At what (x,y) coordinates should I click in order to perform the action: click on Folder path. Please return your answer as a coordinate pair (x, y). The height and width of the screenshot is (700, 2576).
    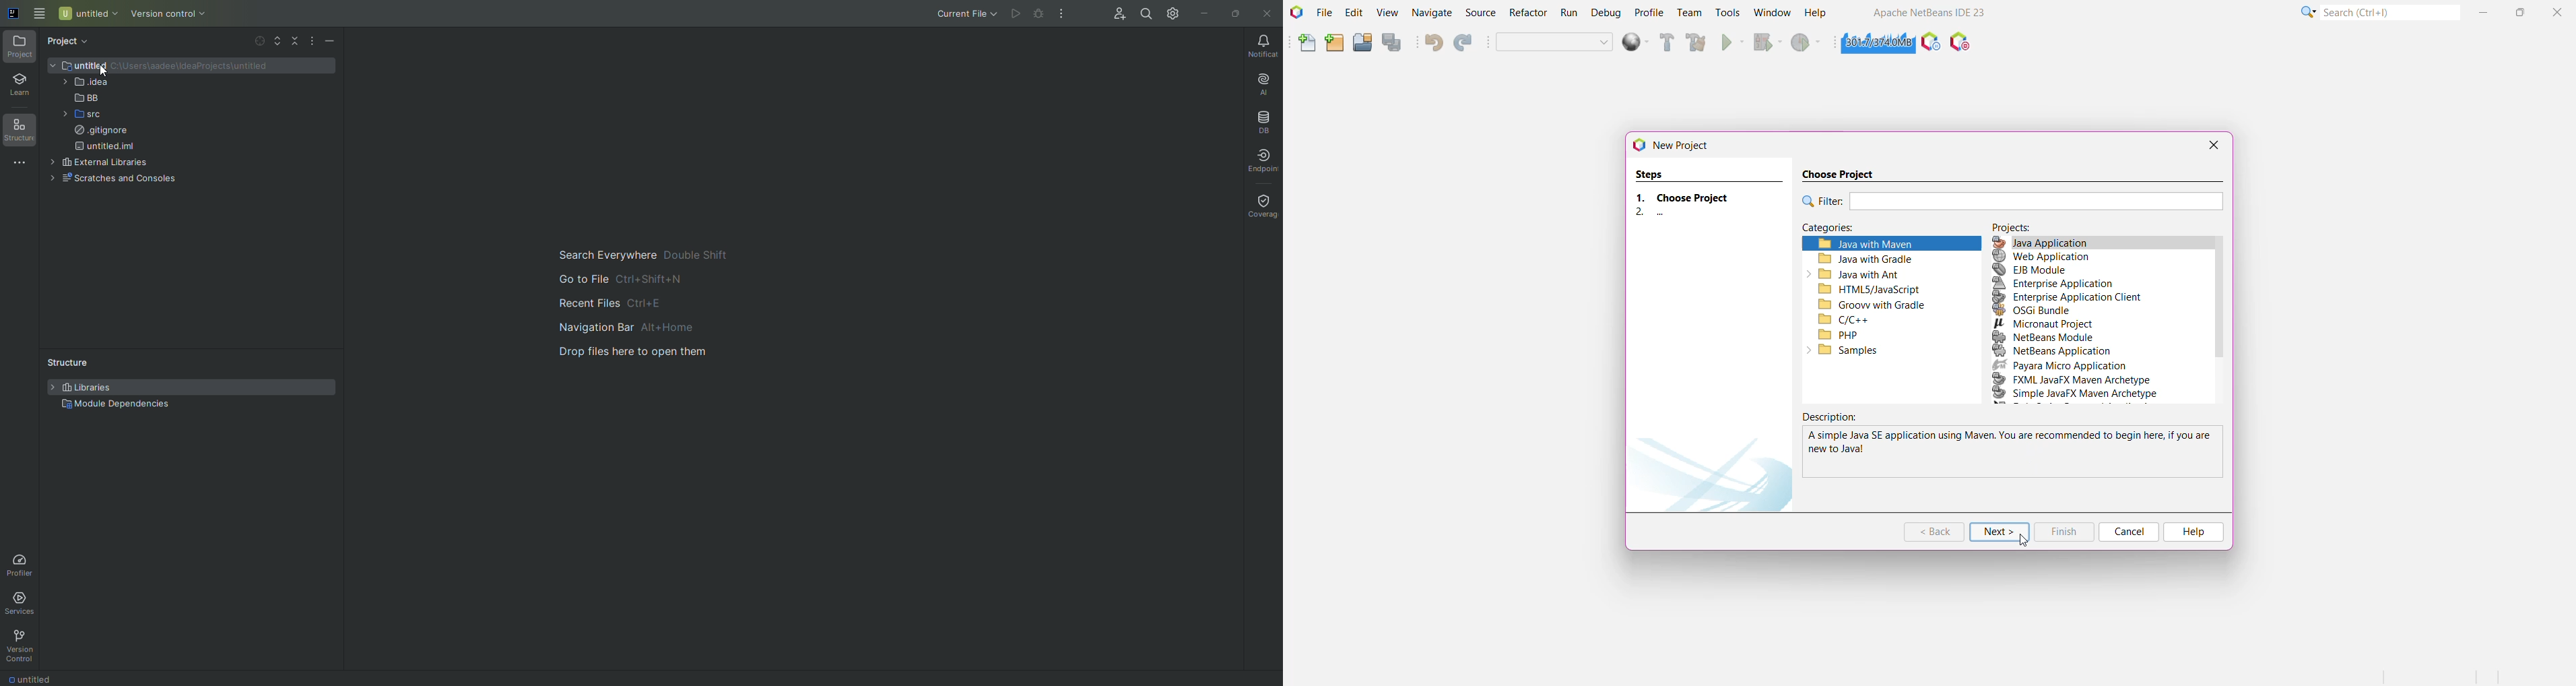
    Looking at the image, I should click on (200, 68).